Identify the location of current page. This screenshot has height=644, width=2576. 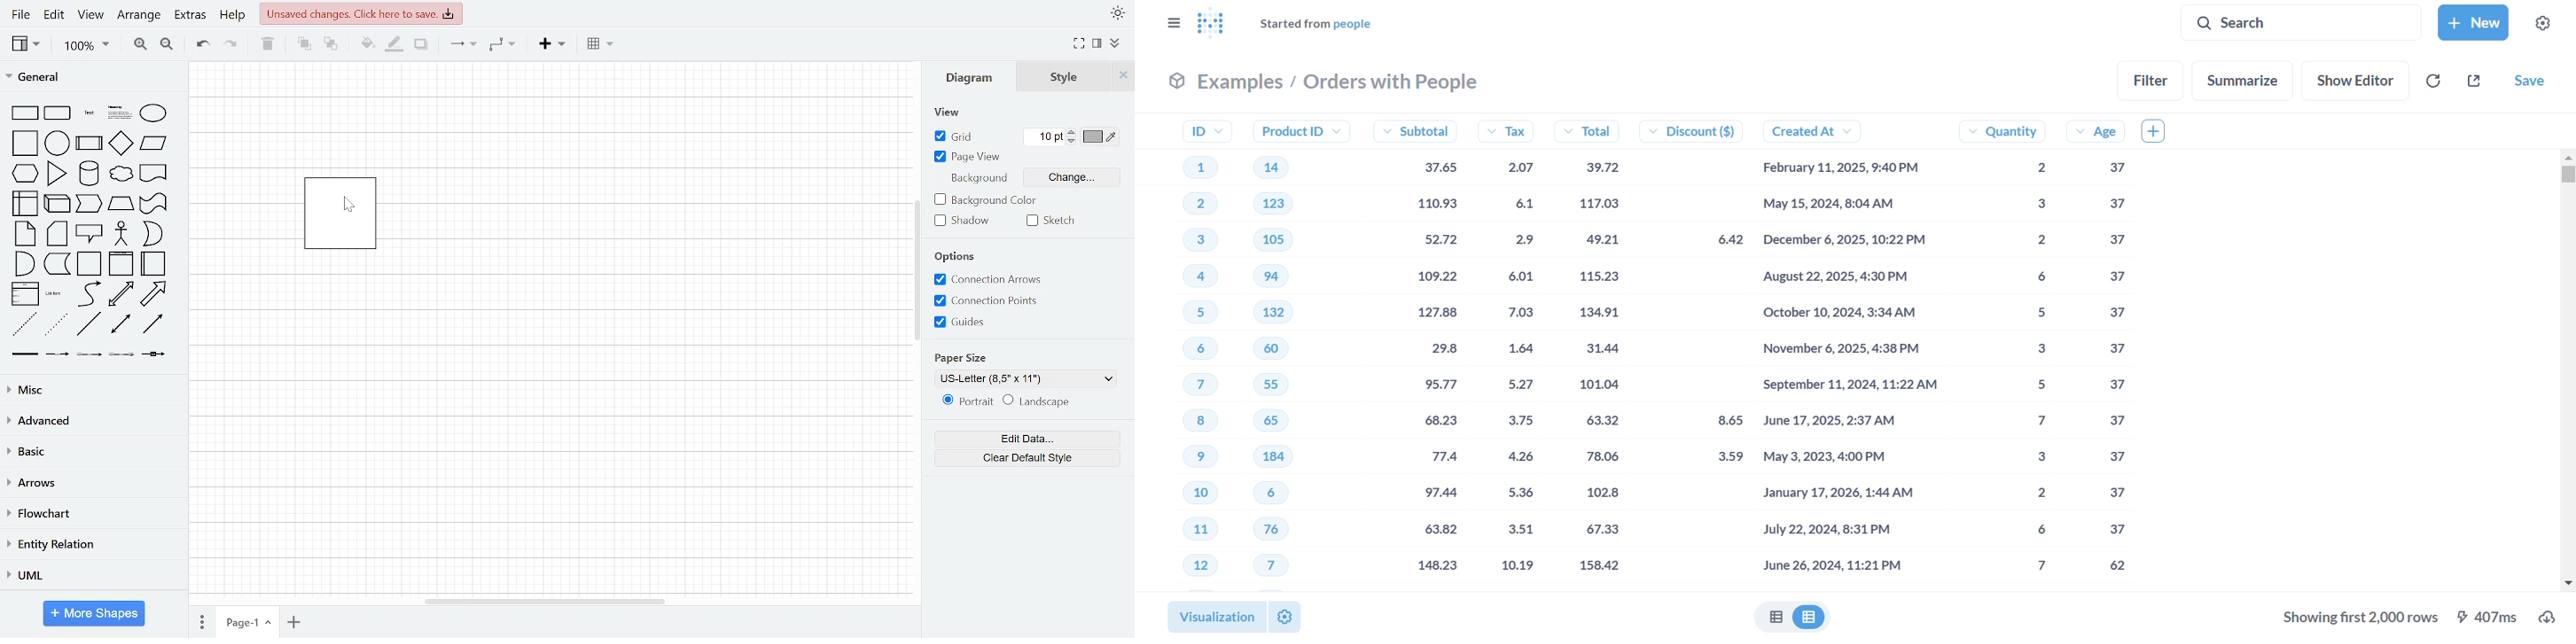
(246, 619).